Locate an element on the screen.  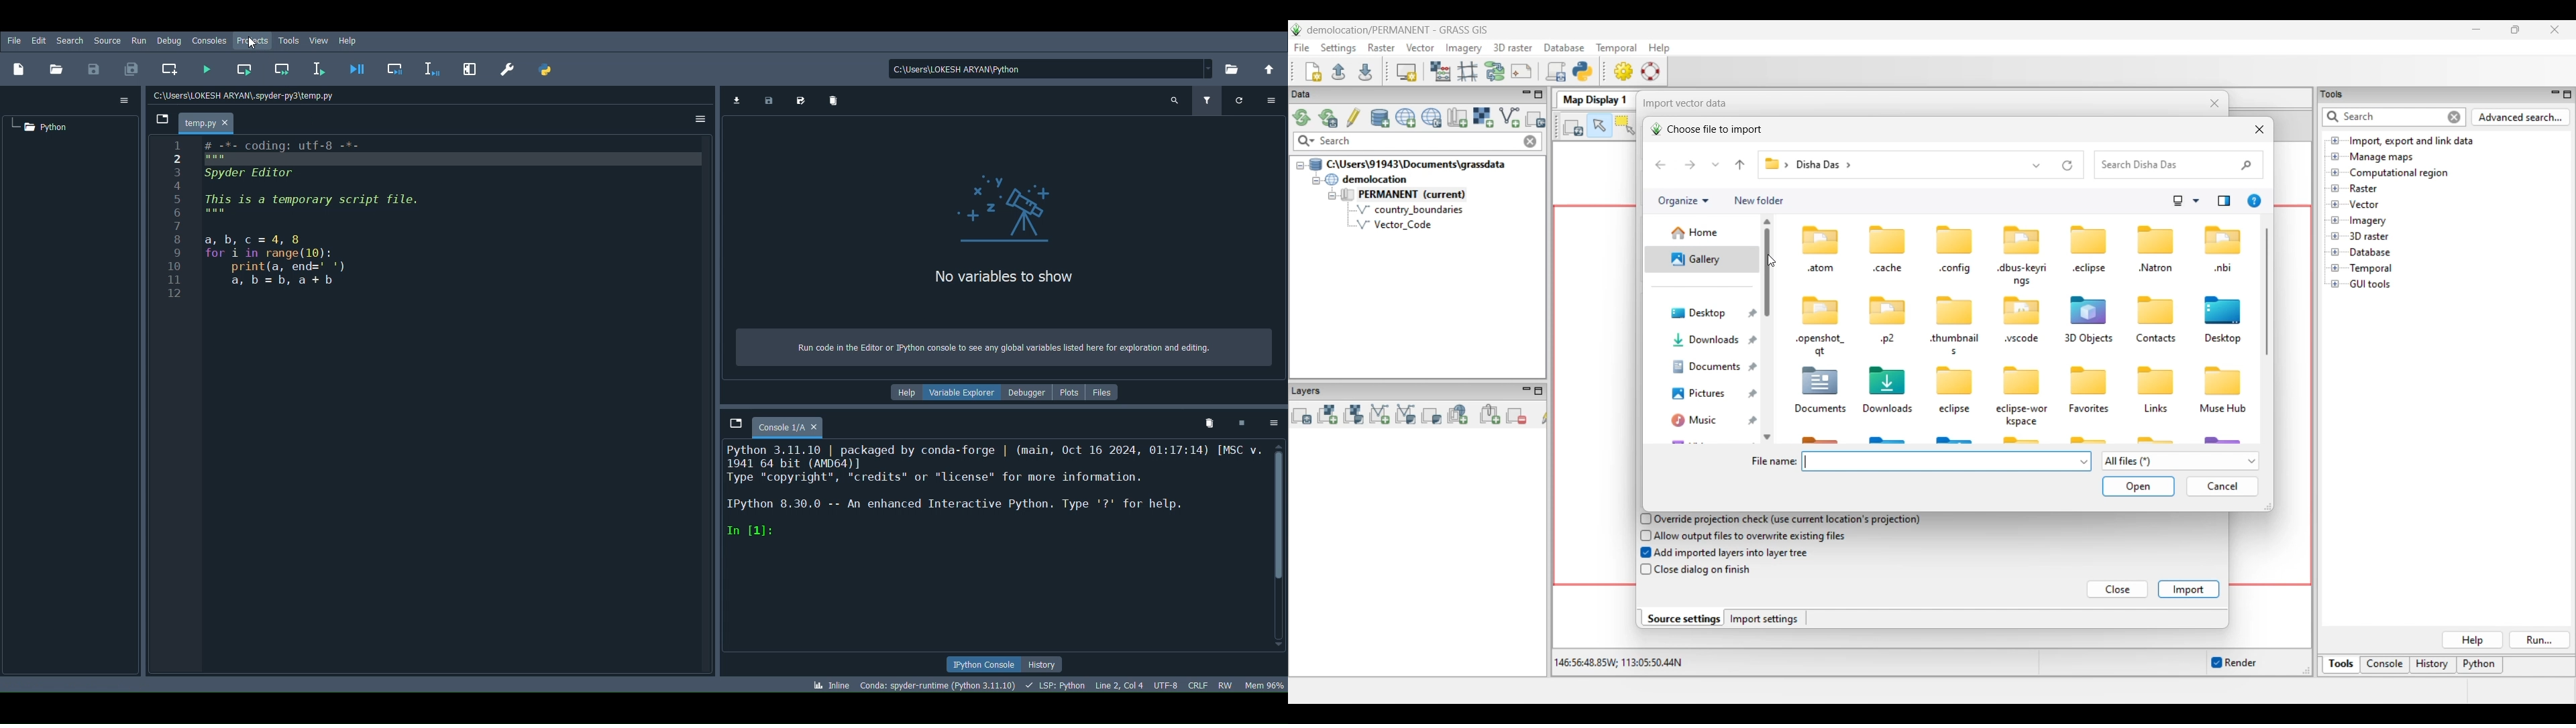
Completions, linting, code folding and symbols status is located at coordinates (1057, 685).